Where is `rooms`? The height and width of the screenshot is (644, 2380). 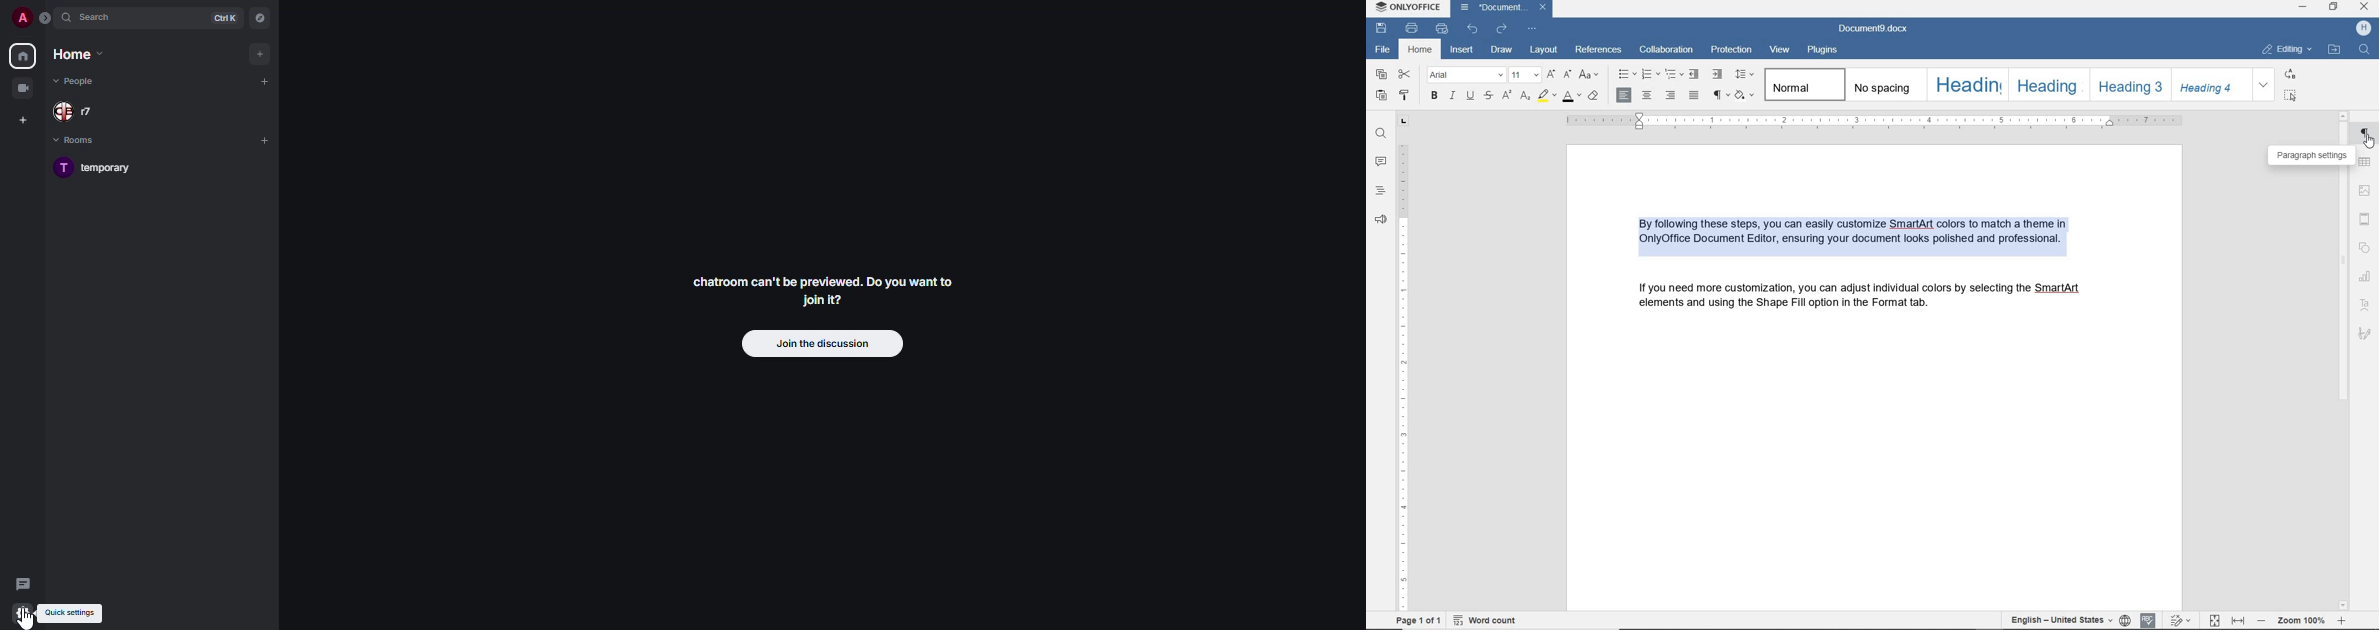 rooms is located at coordinates (89, 141).